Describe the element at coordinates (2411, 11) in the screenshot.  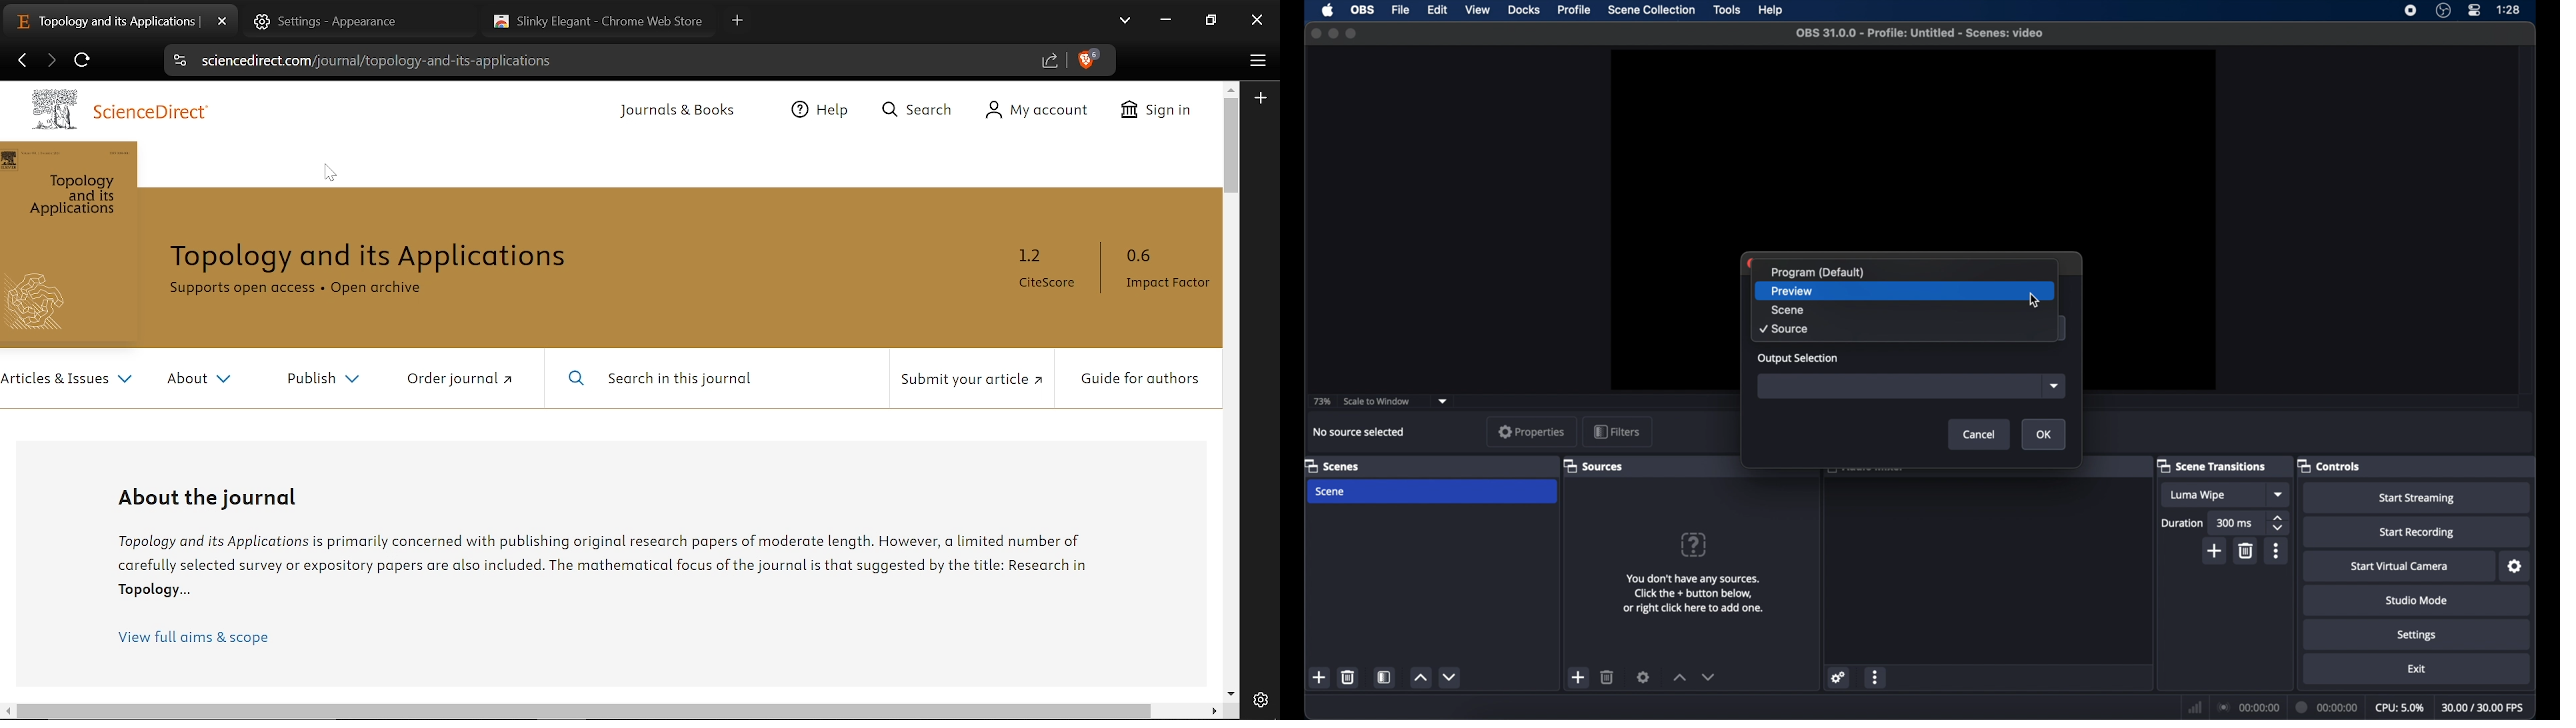
I see `screen recorder icon` at that location.